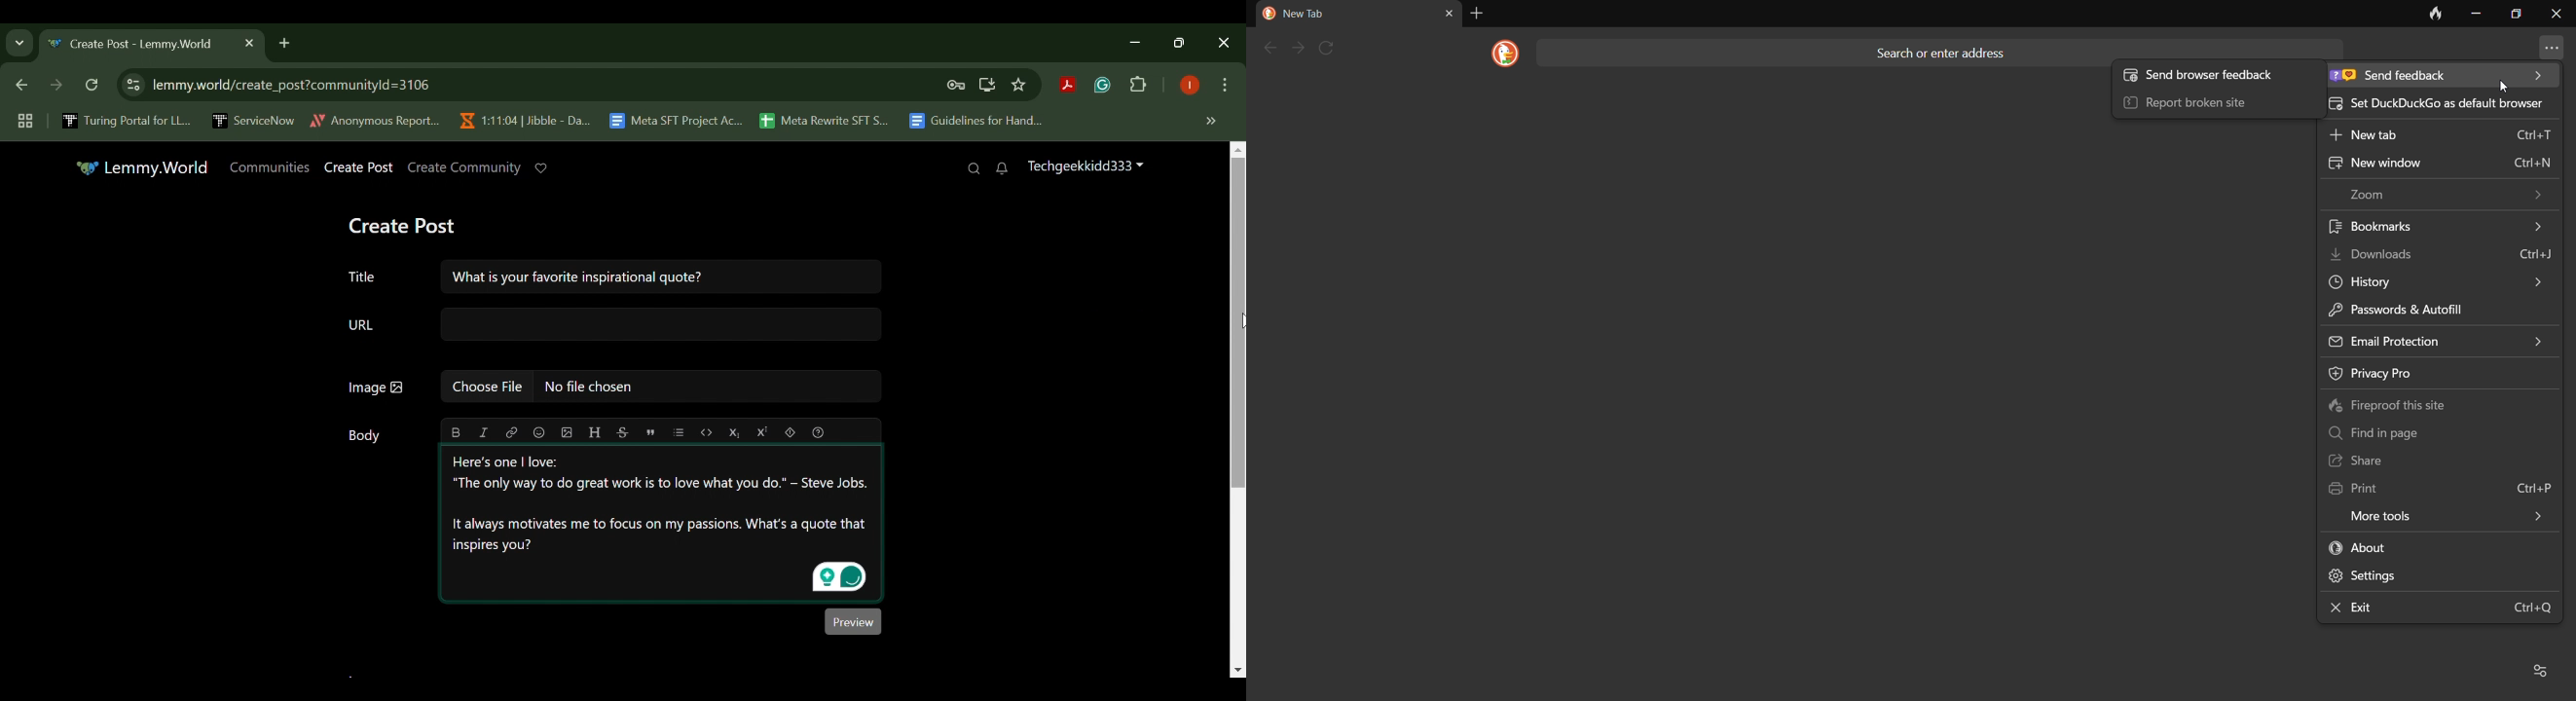  What do you see at coordinates (18, 87) in the screenshot?
I see `Previous Webpage` at bounding box center [18, 87].